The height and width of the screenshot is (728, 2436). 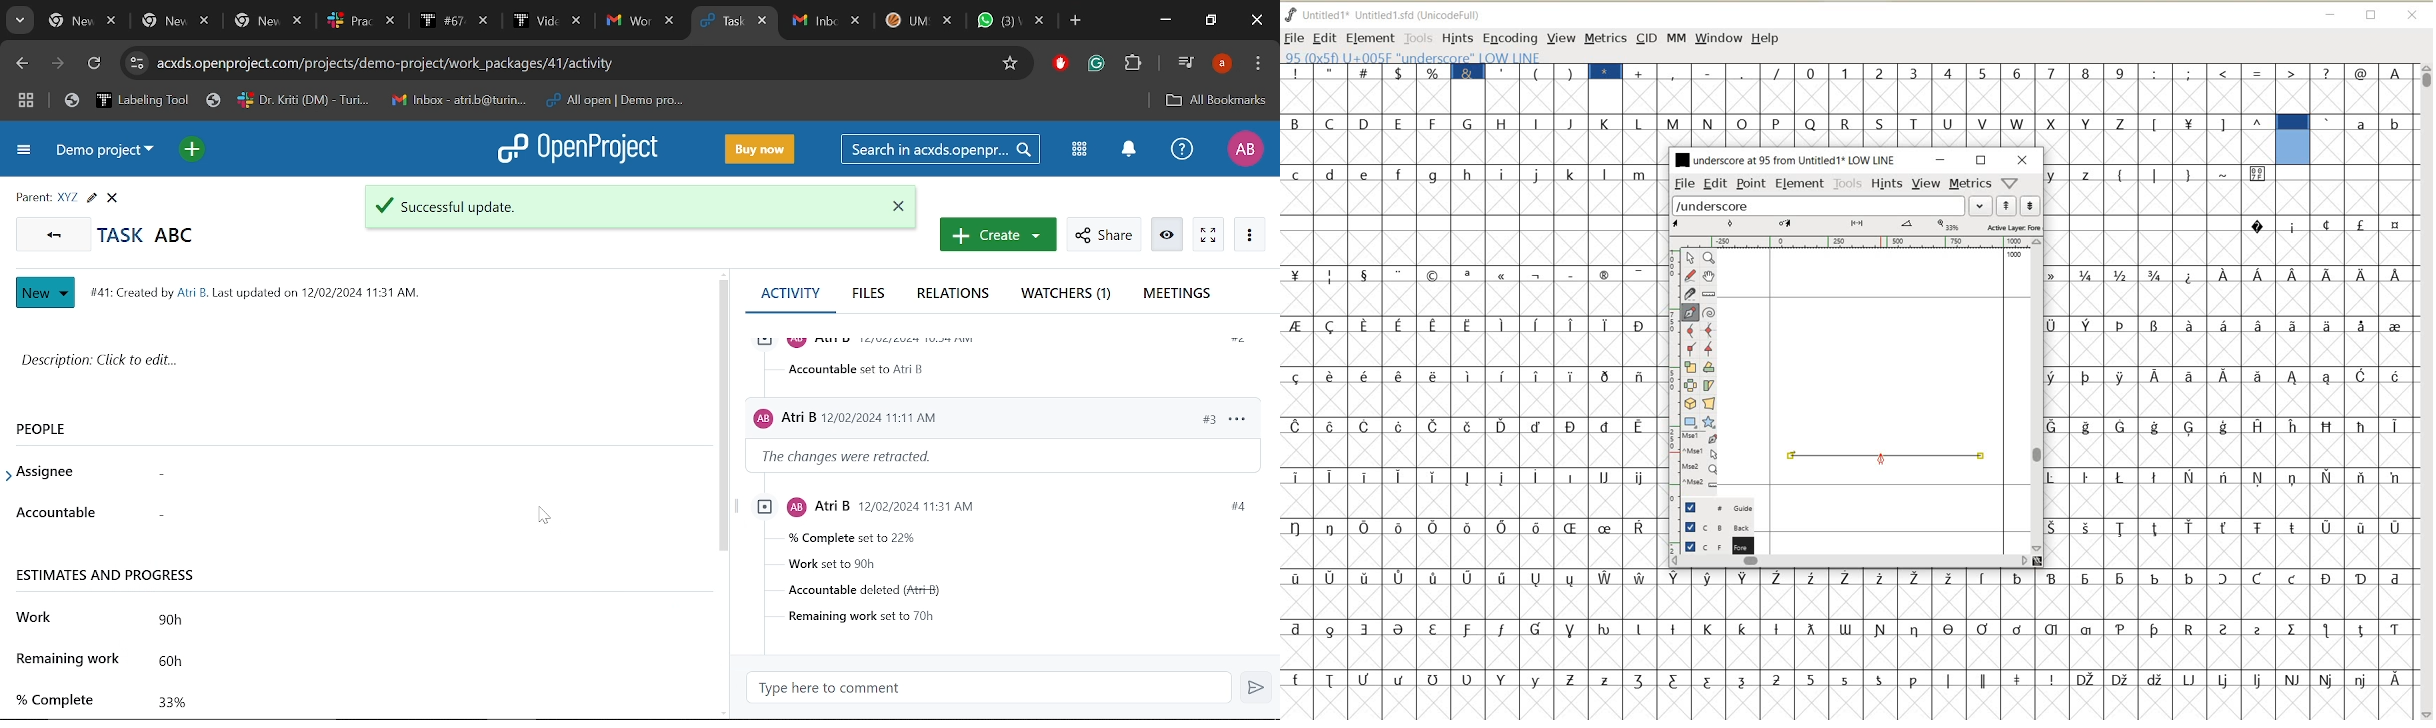 What do you see at coordinates (1784, 159) in the screenshot?
I see `FONT NAME` at bounding box center [1784, 159].